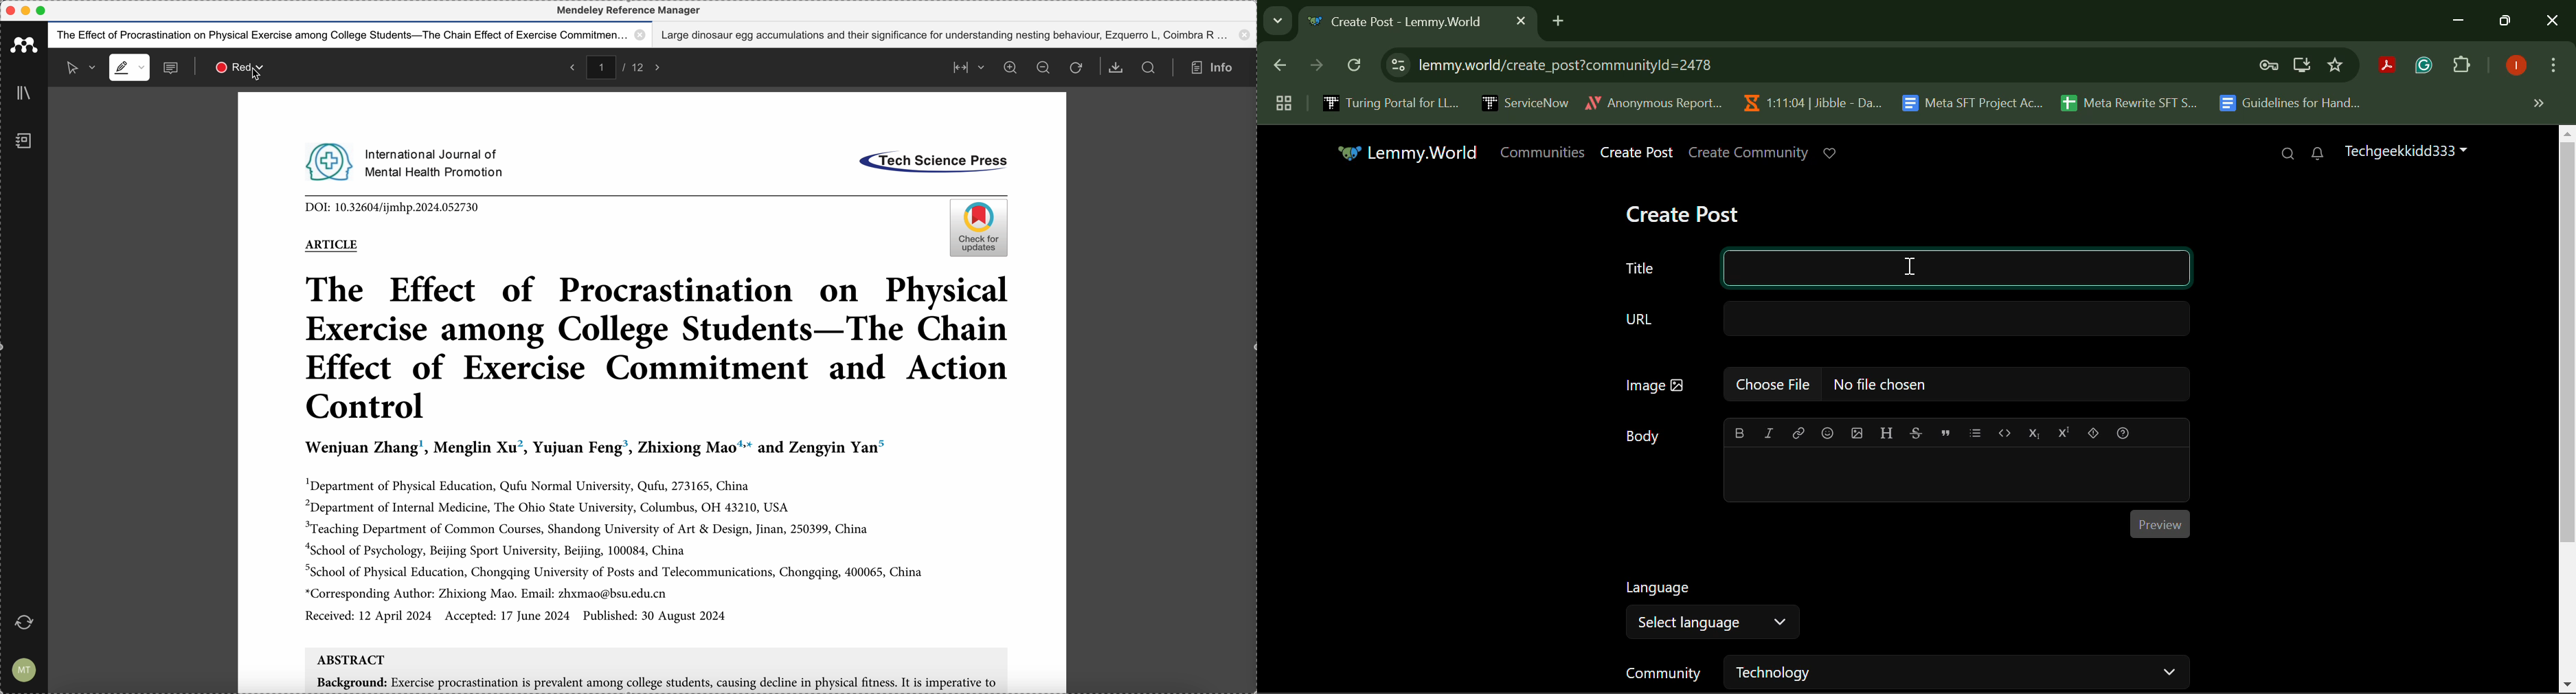 The width and height of the screenshot is (2576, 700). I want to click on Group Tabs, so click(1283, 102).